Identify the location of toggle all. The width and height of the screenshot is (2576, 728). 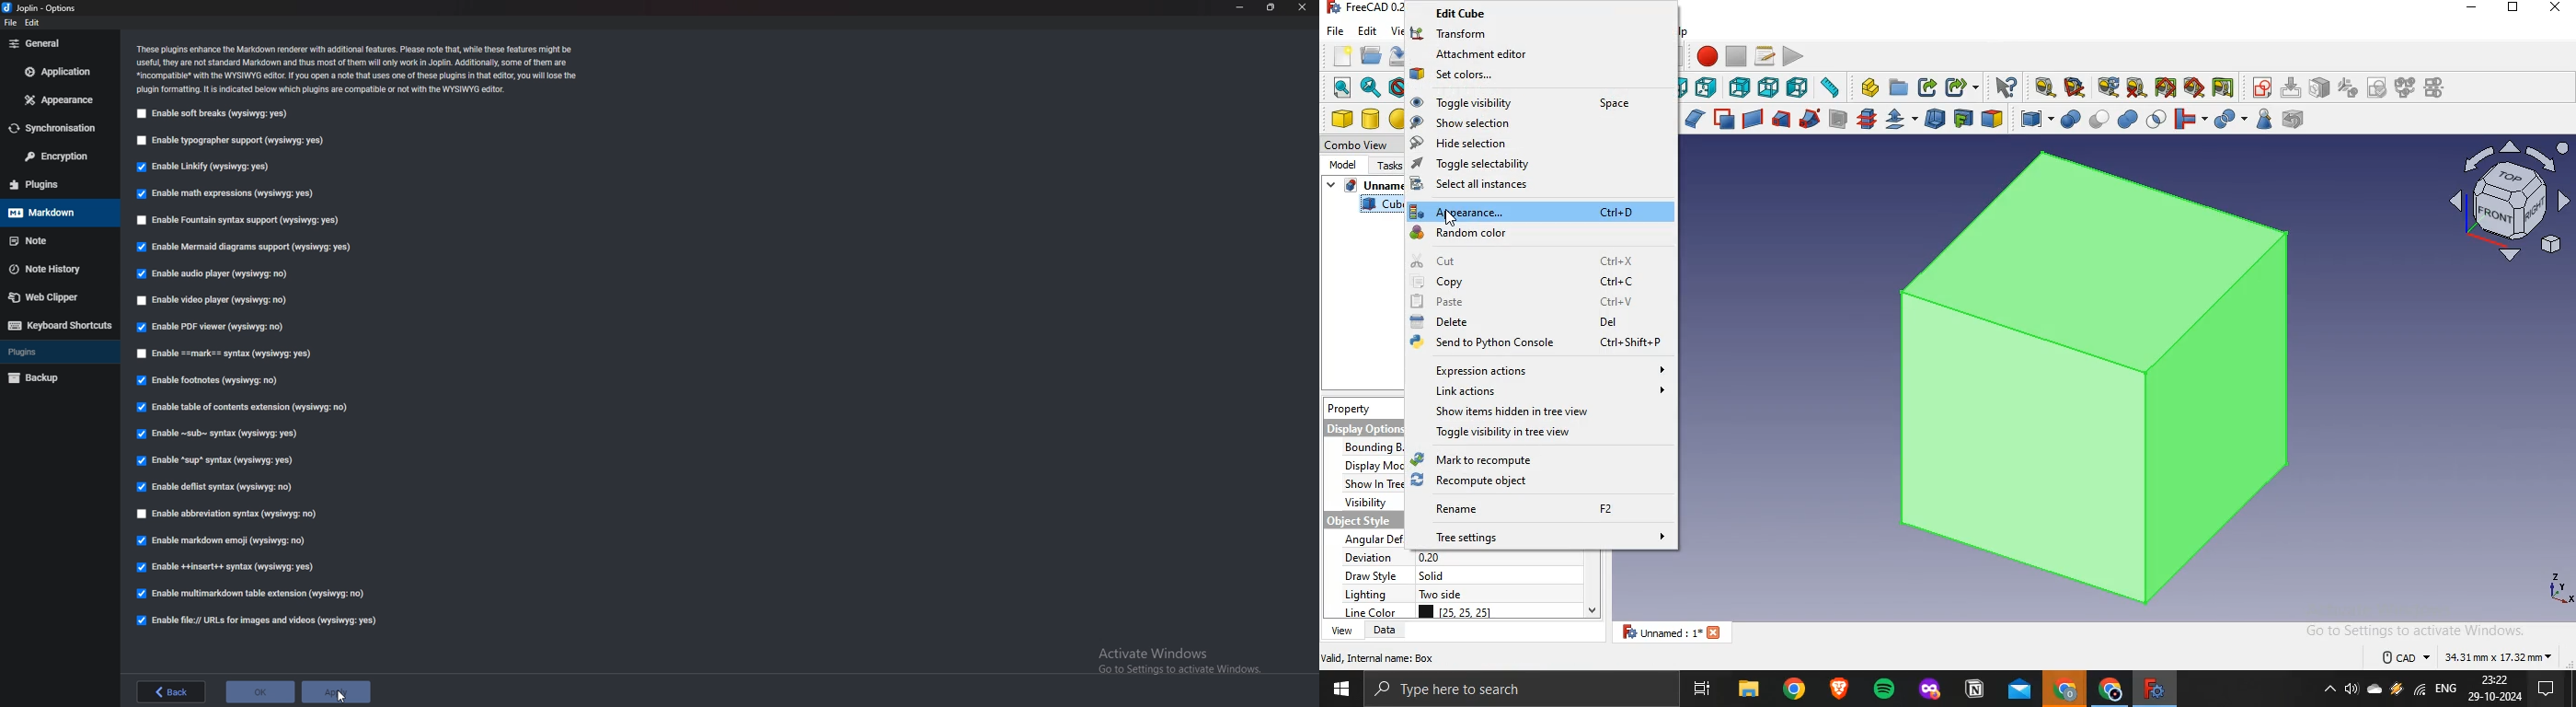
(2165, 87).